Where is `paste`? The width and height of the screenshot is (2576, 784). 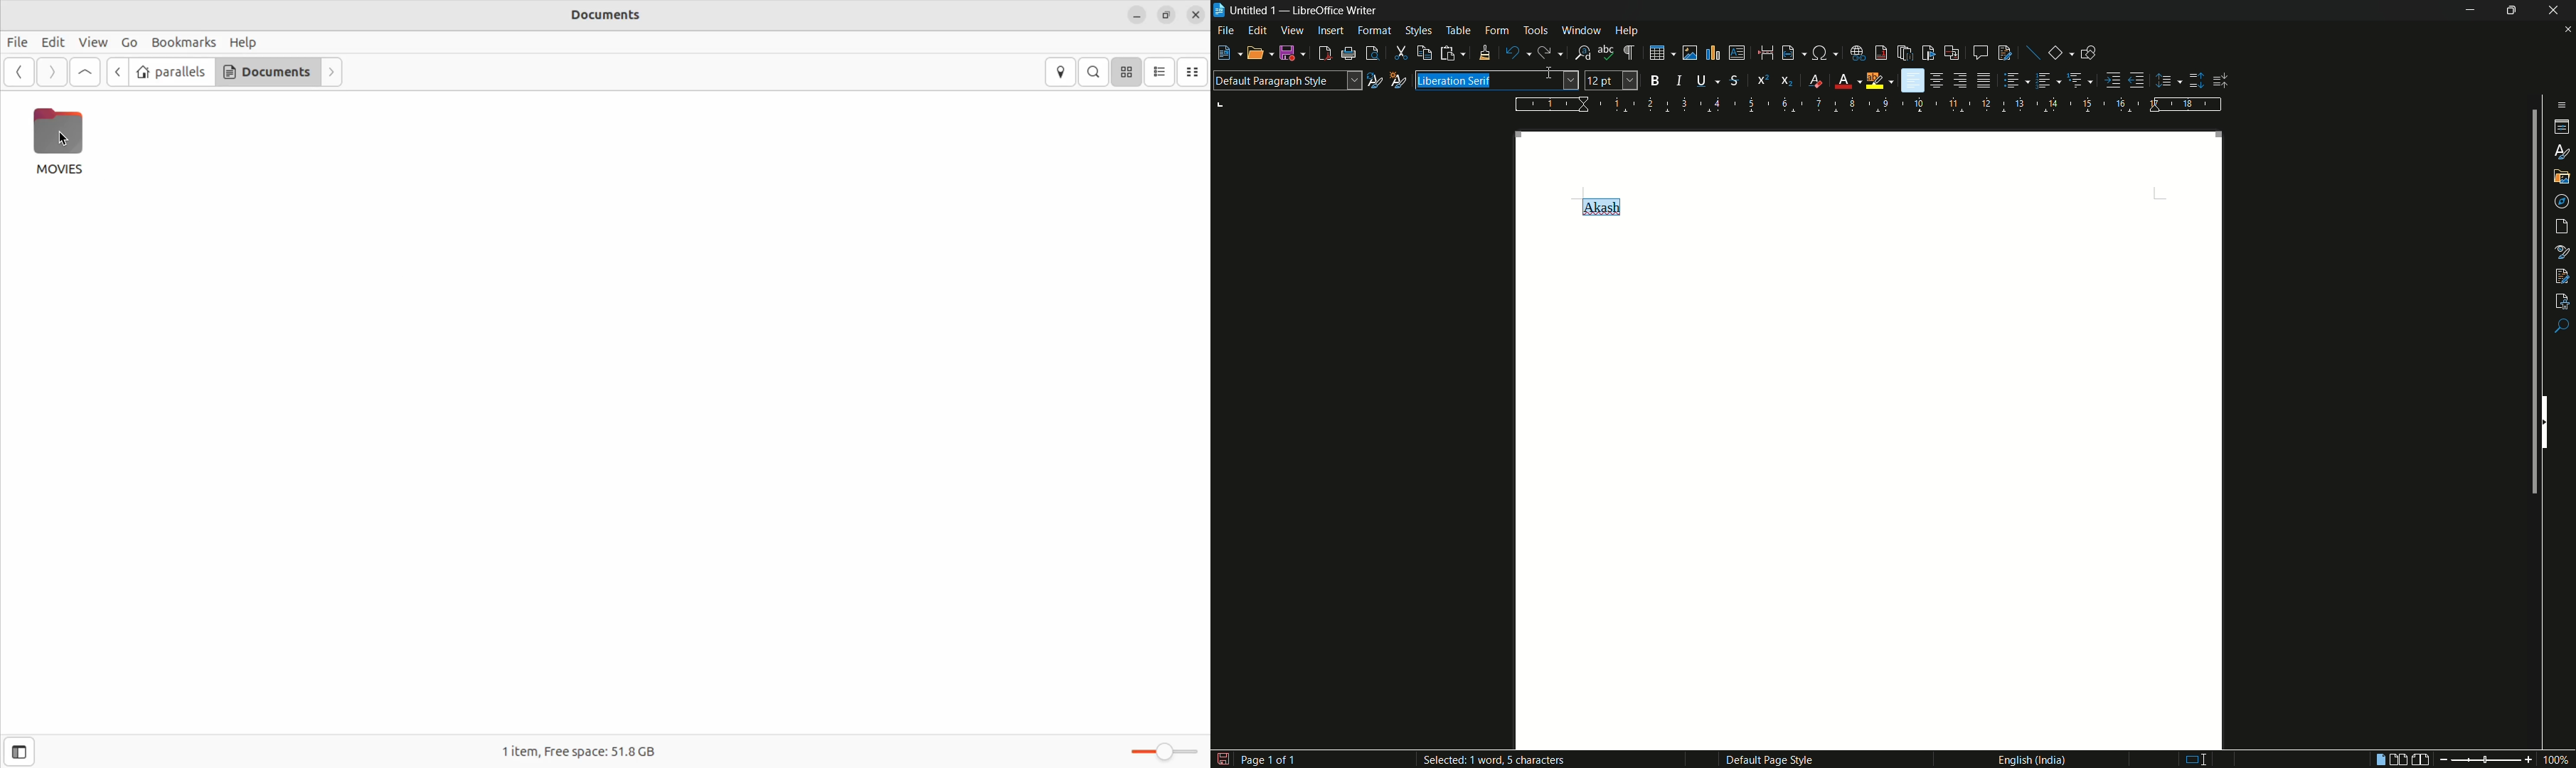
paste is located at coordinates (1447, 53).